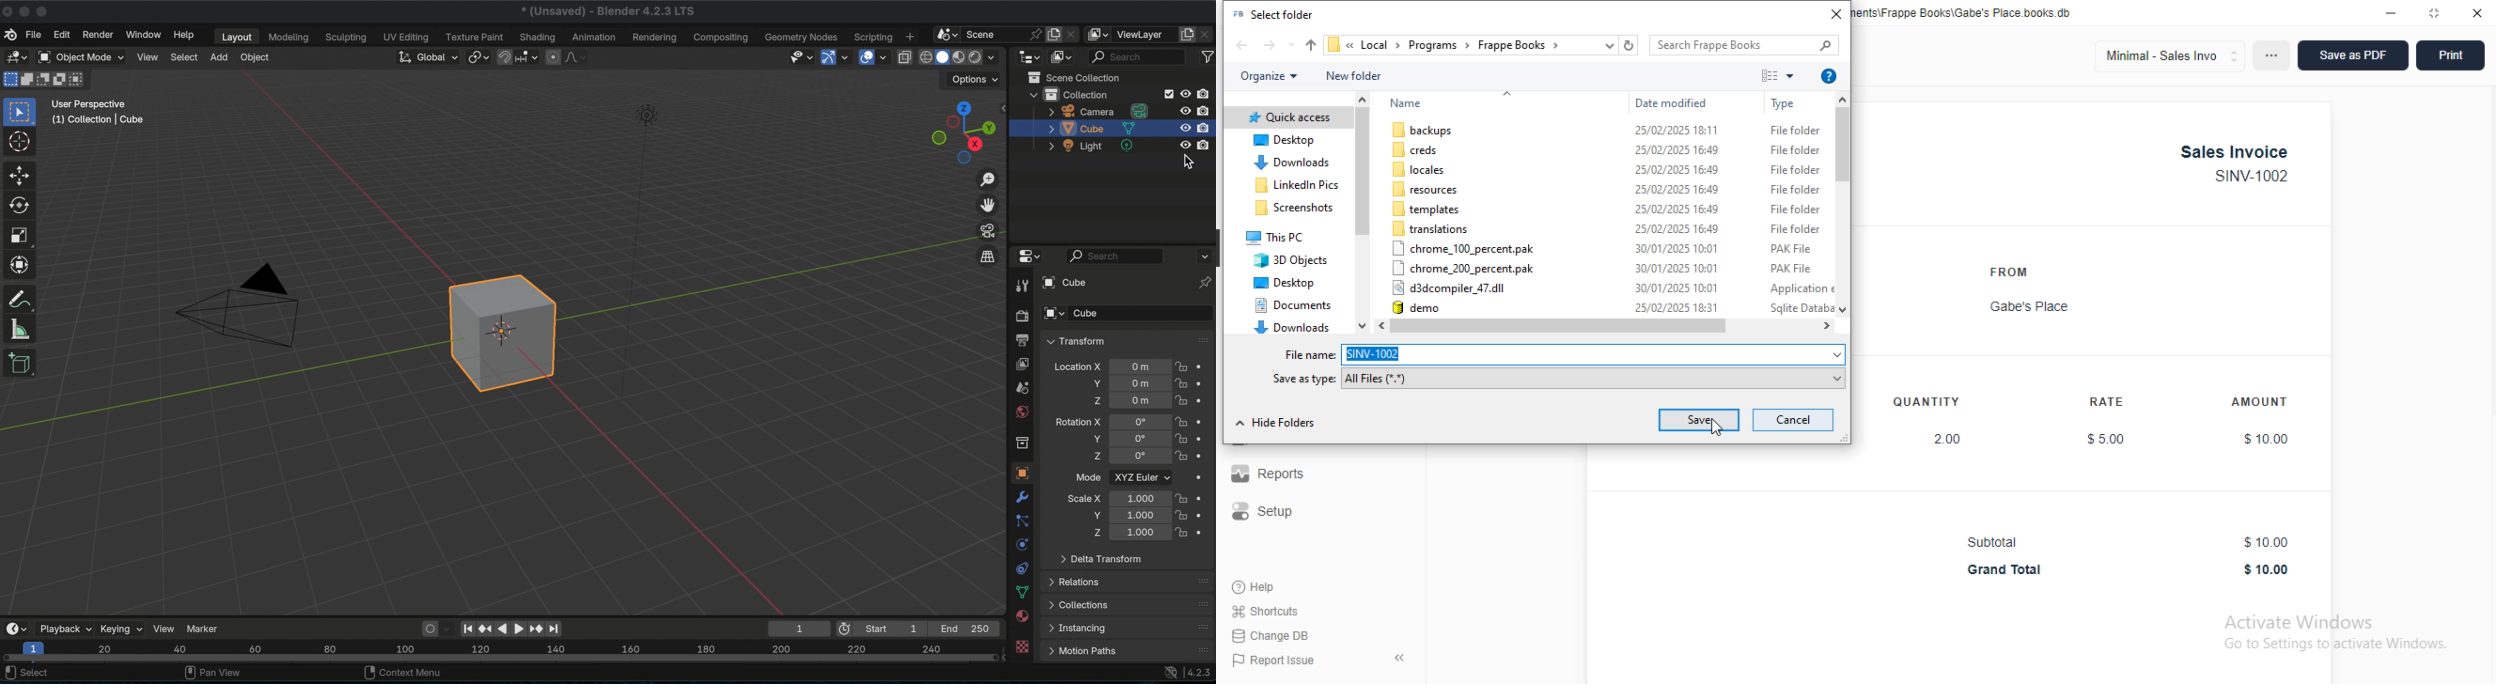  Describe the element at coordinates (1419, 307) in the screenshot. I see `demo` at that location.